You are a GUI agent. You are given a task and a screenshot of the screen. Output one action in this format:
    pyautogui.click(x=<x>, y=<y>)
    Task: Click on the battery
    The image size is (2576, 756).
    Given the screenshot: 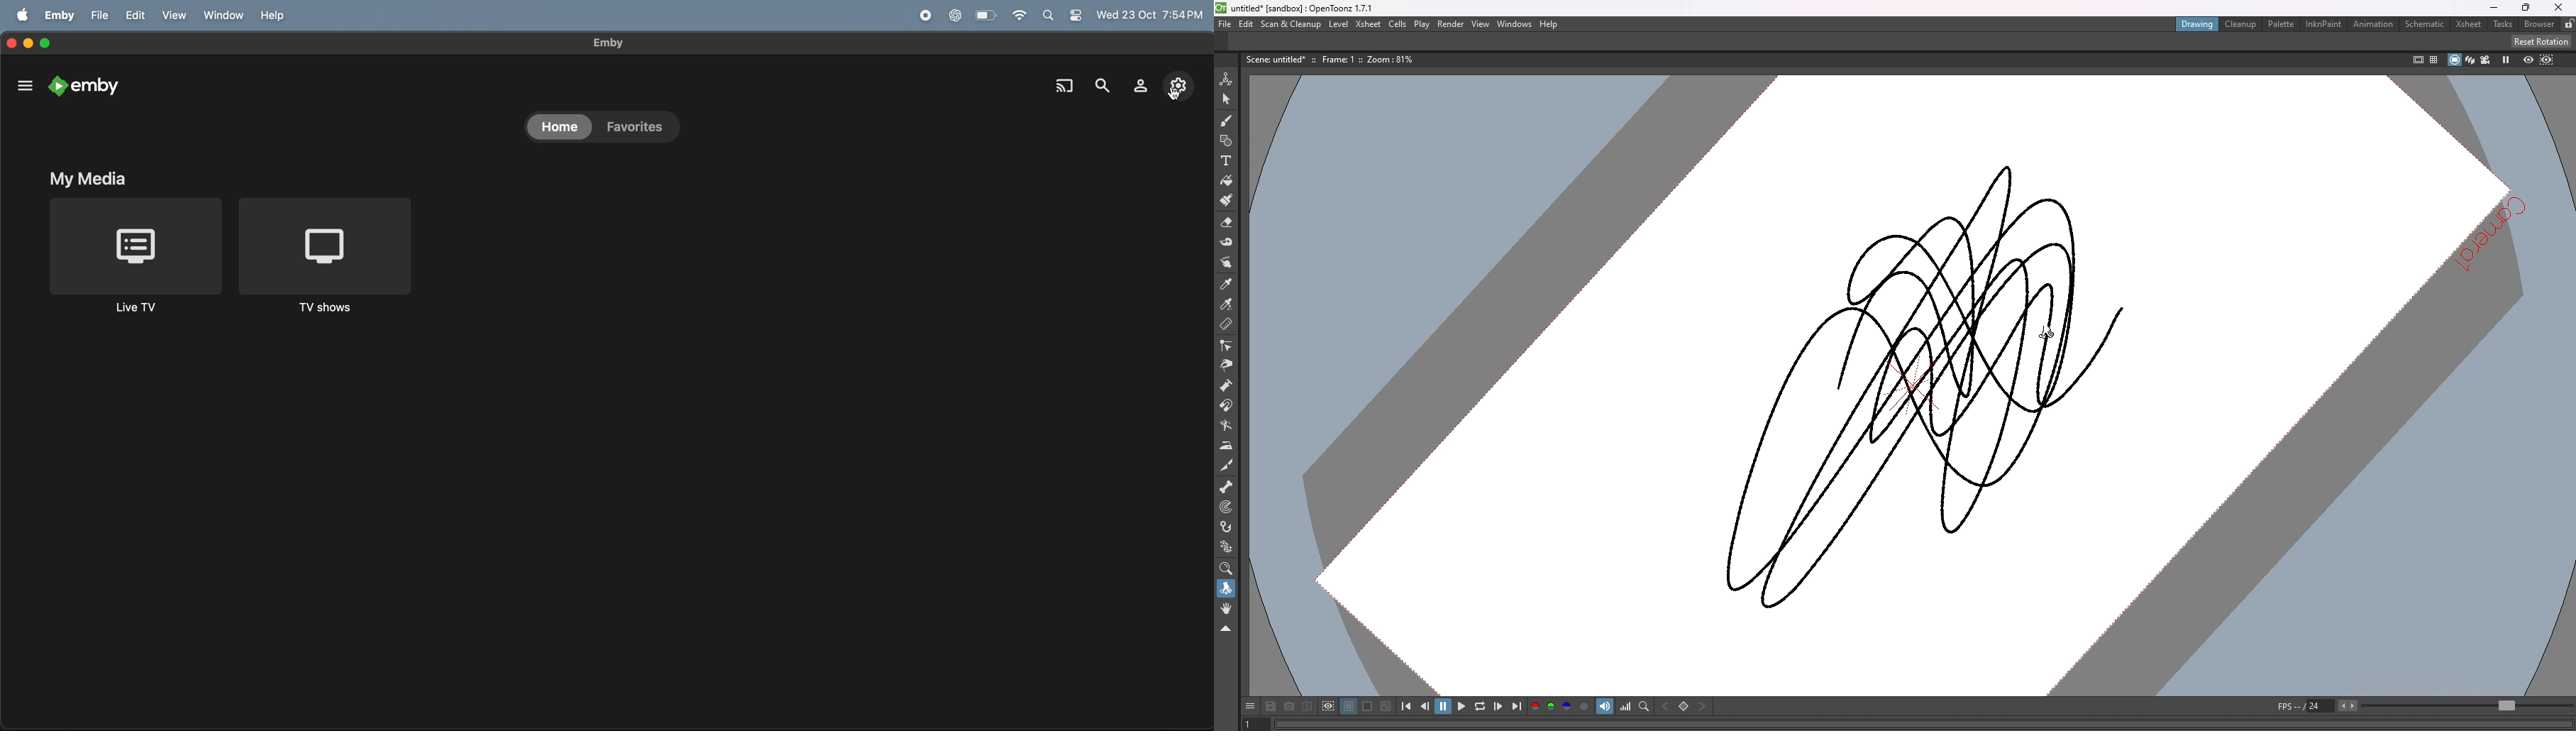 What is the action you would take?
    pyautogui.click(x=984, y=16)
    